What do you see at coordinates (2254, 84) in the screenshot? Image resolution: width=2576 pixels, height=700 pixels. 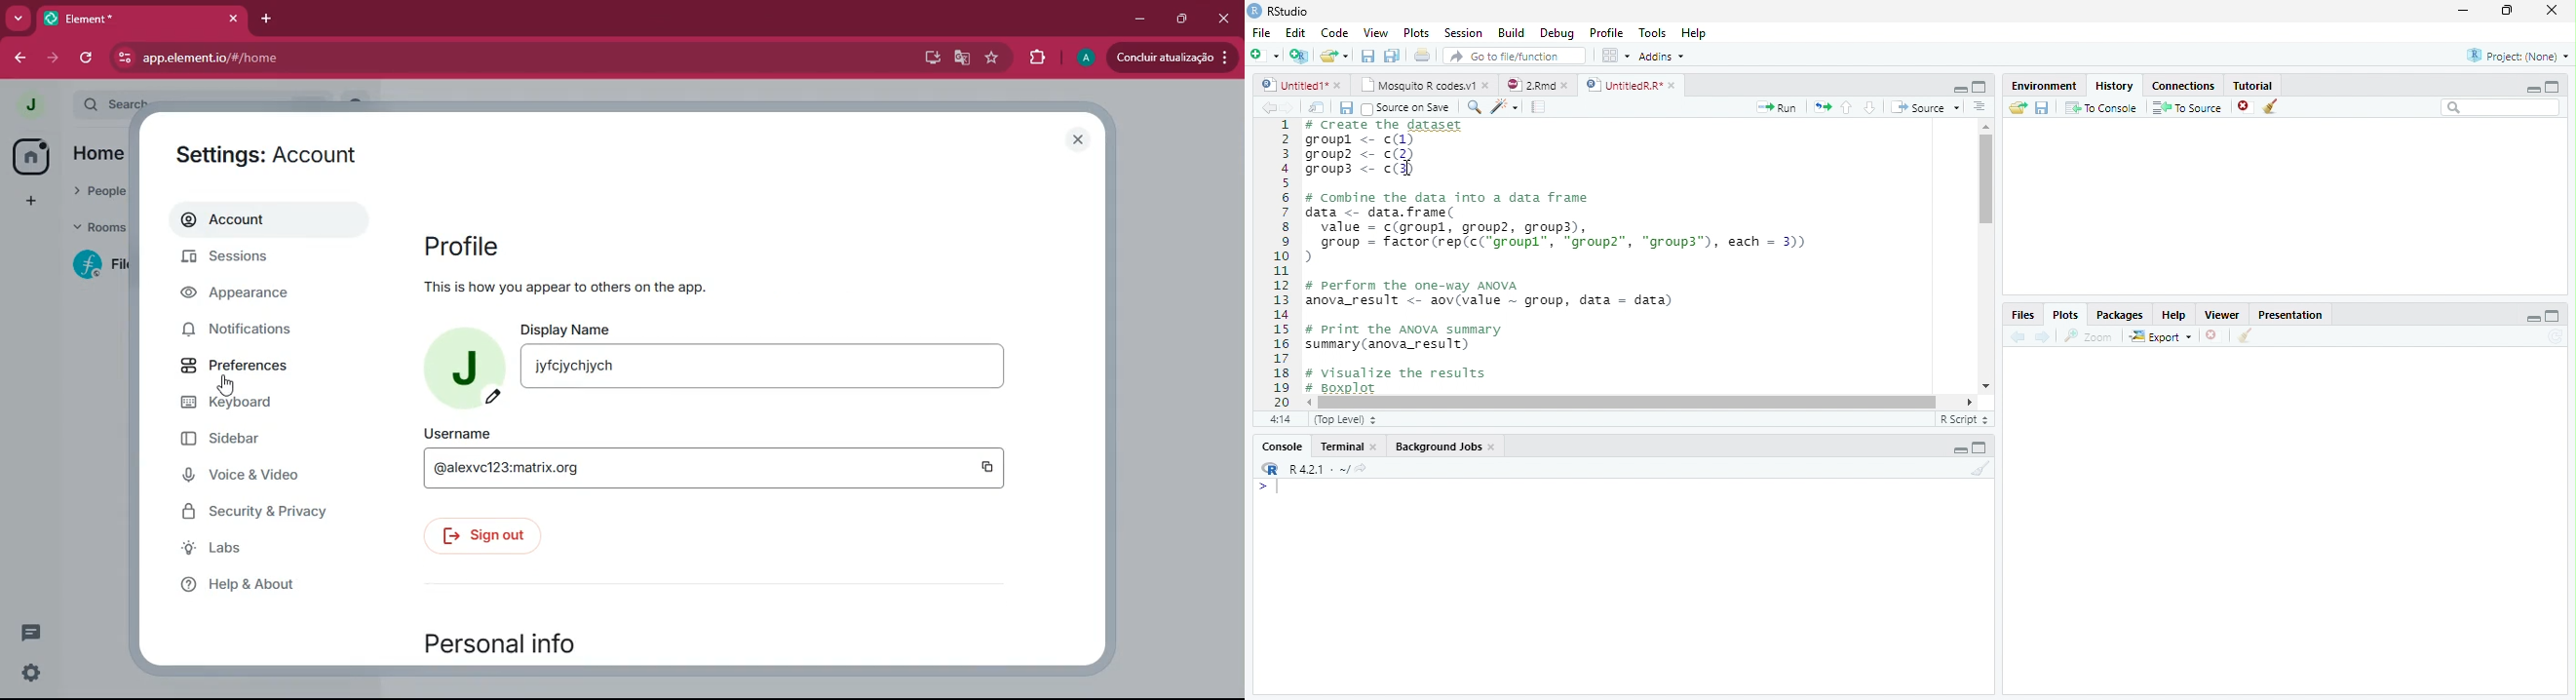 I see `Tutorial` at bounding box center [2254, 84].